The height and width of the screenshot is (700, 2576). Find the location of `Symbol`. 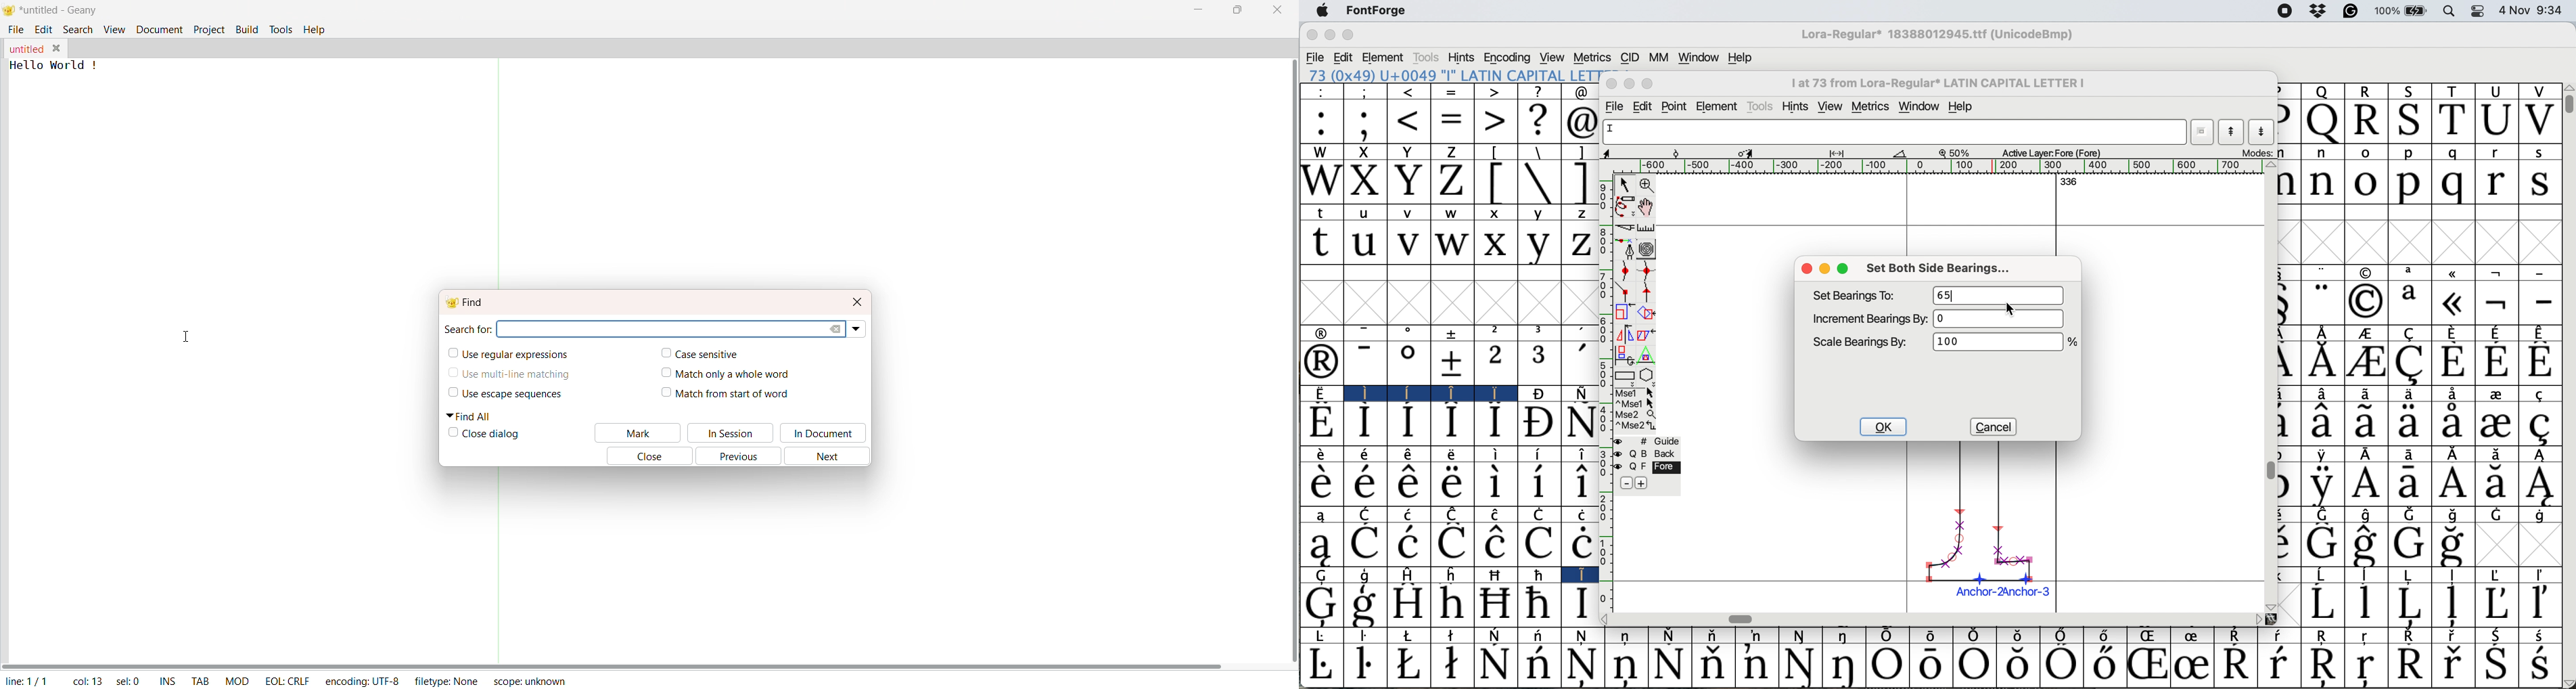

Symbol is located at coordinates (1582, 393).